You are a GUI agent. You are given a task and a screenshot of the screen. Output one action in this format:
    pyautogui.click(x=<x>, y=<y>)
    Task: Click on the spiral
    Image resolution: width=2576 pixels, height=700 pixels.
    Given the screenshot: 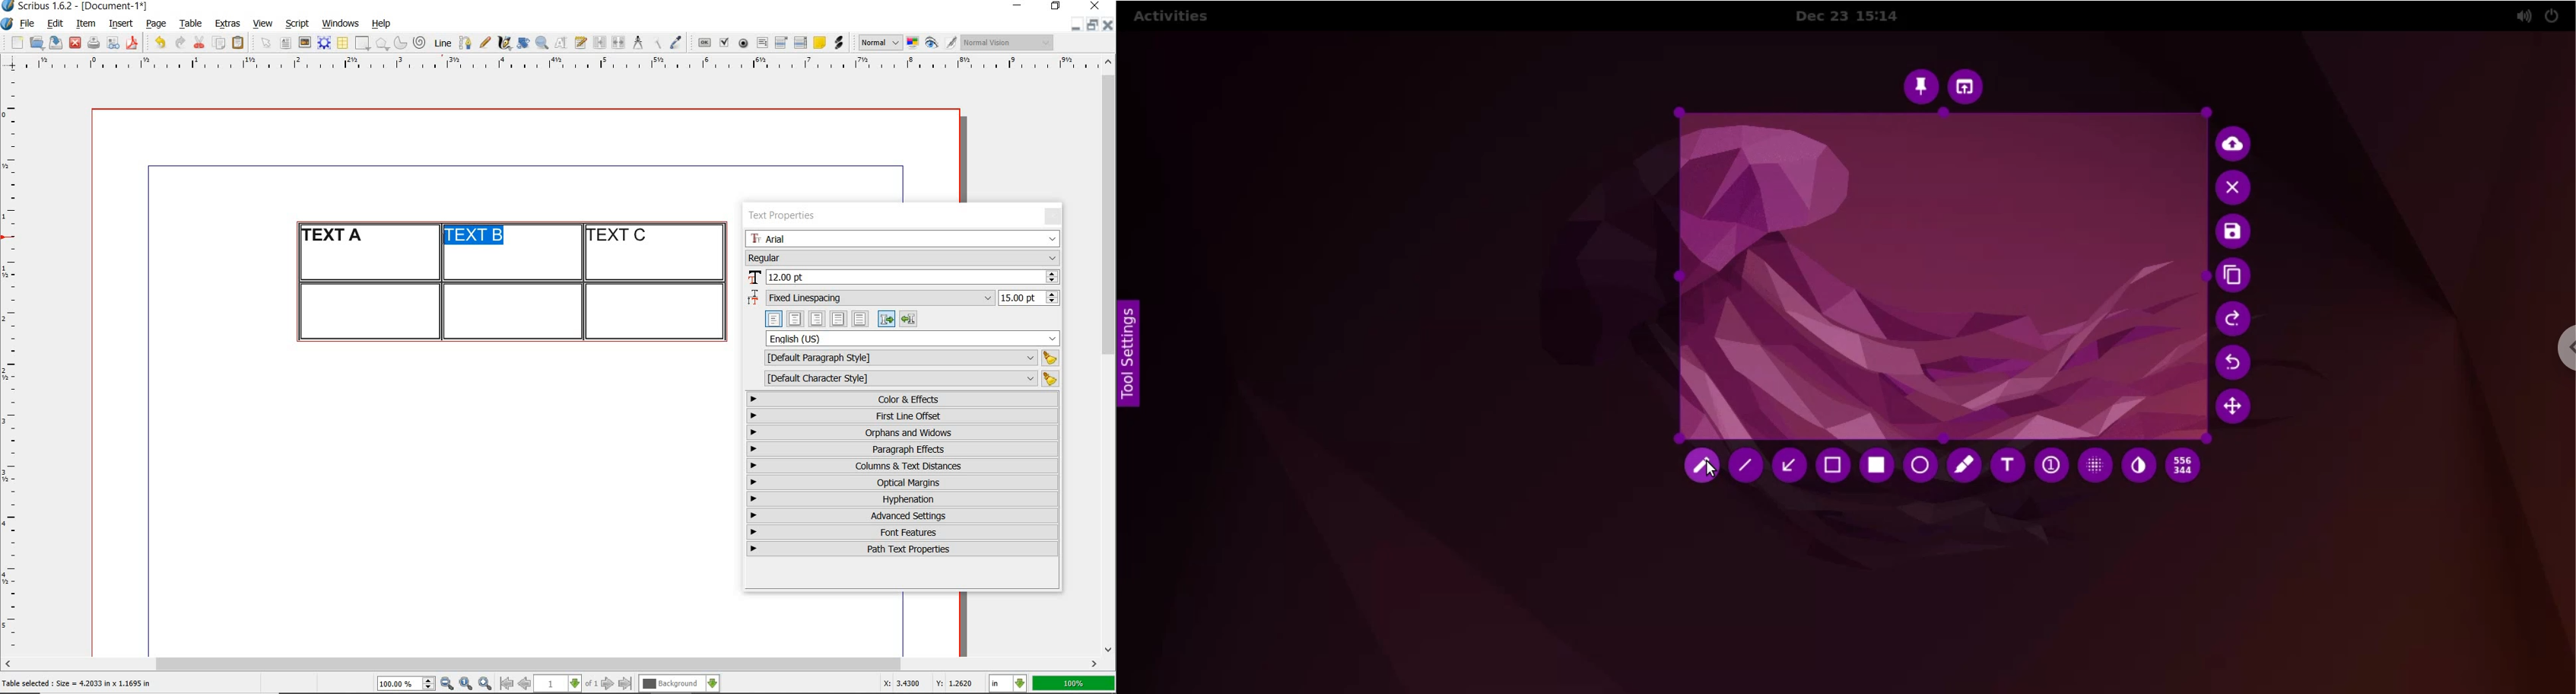 What is the action you would take?
    pyautogui.click(x=421, y=43)
    